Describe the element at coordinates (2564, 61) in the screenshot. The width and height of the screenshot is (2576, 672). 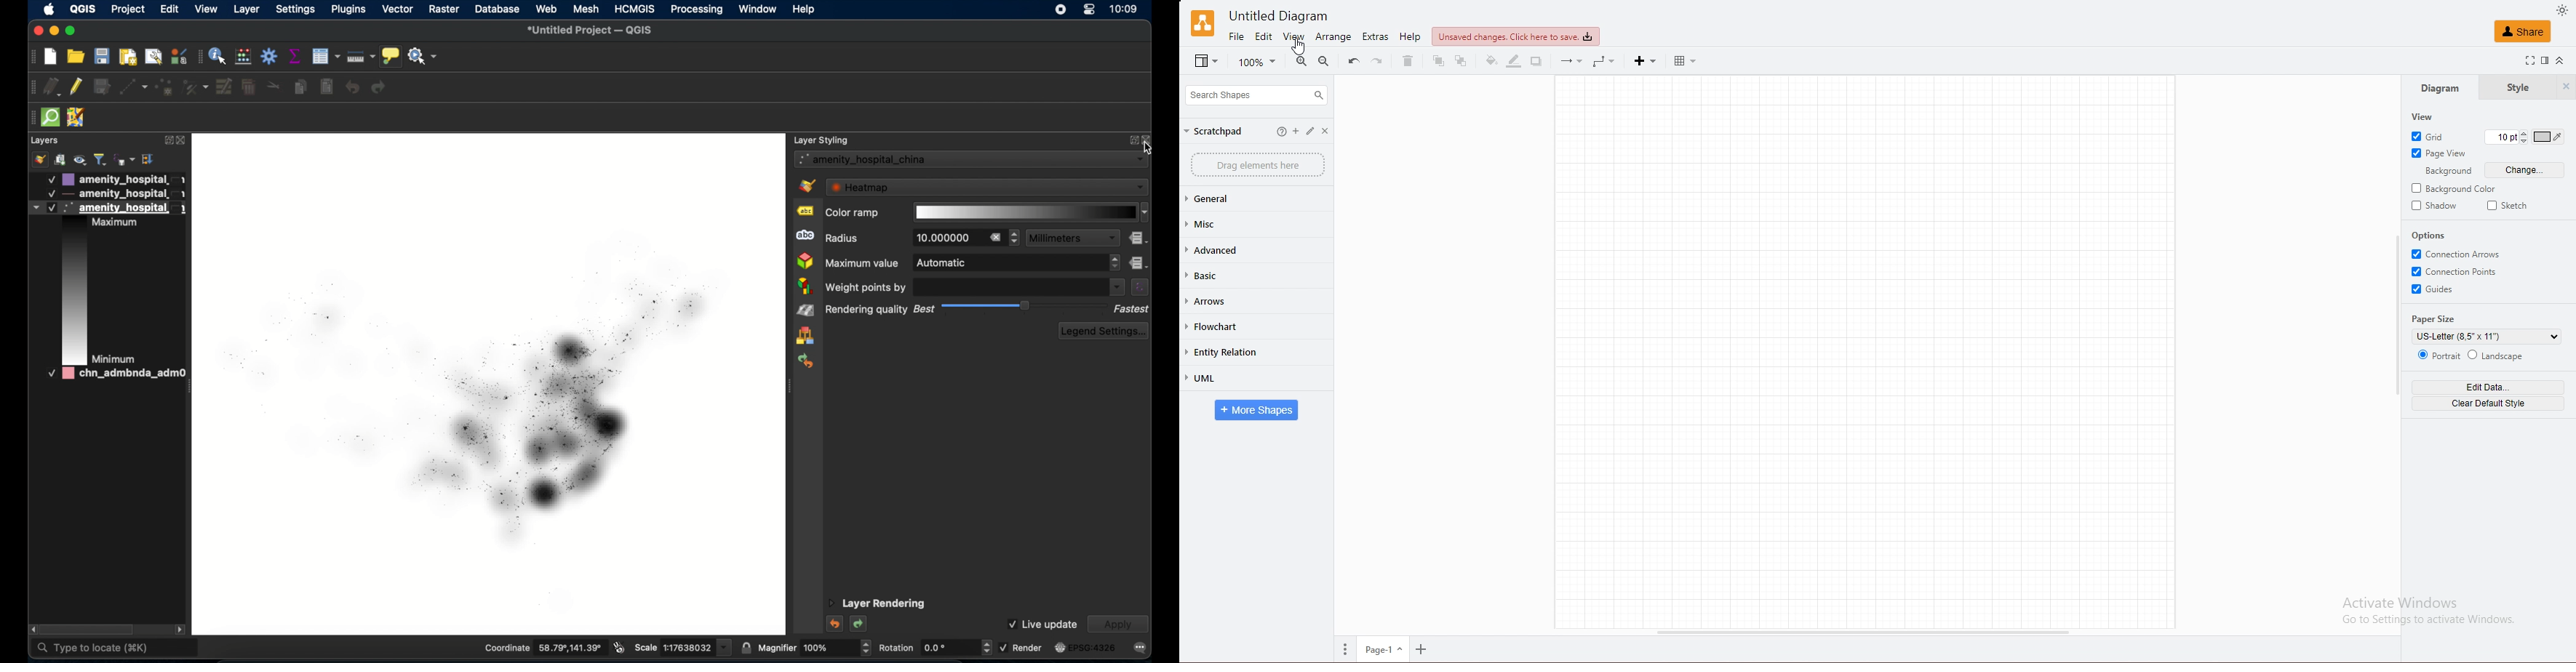
I see `collapse` at that location.